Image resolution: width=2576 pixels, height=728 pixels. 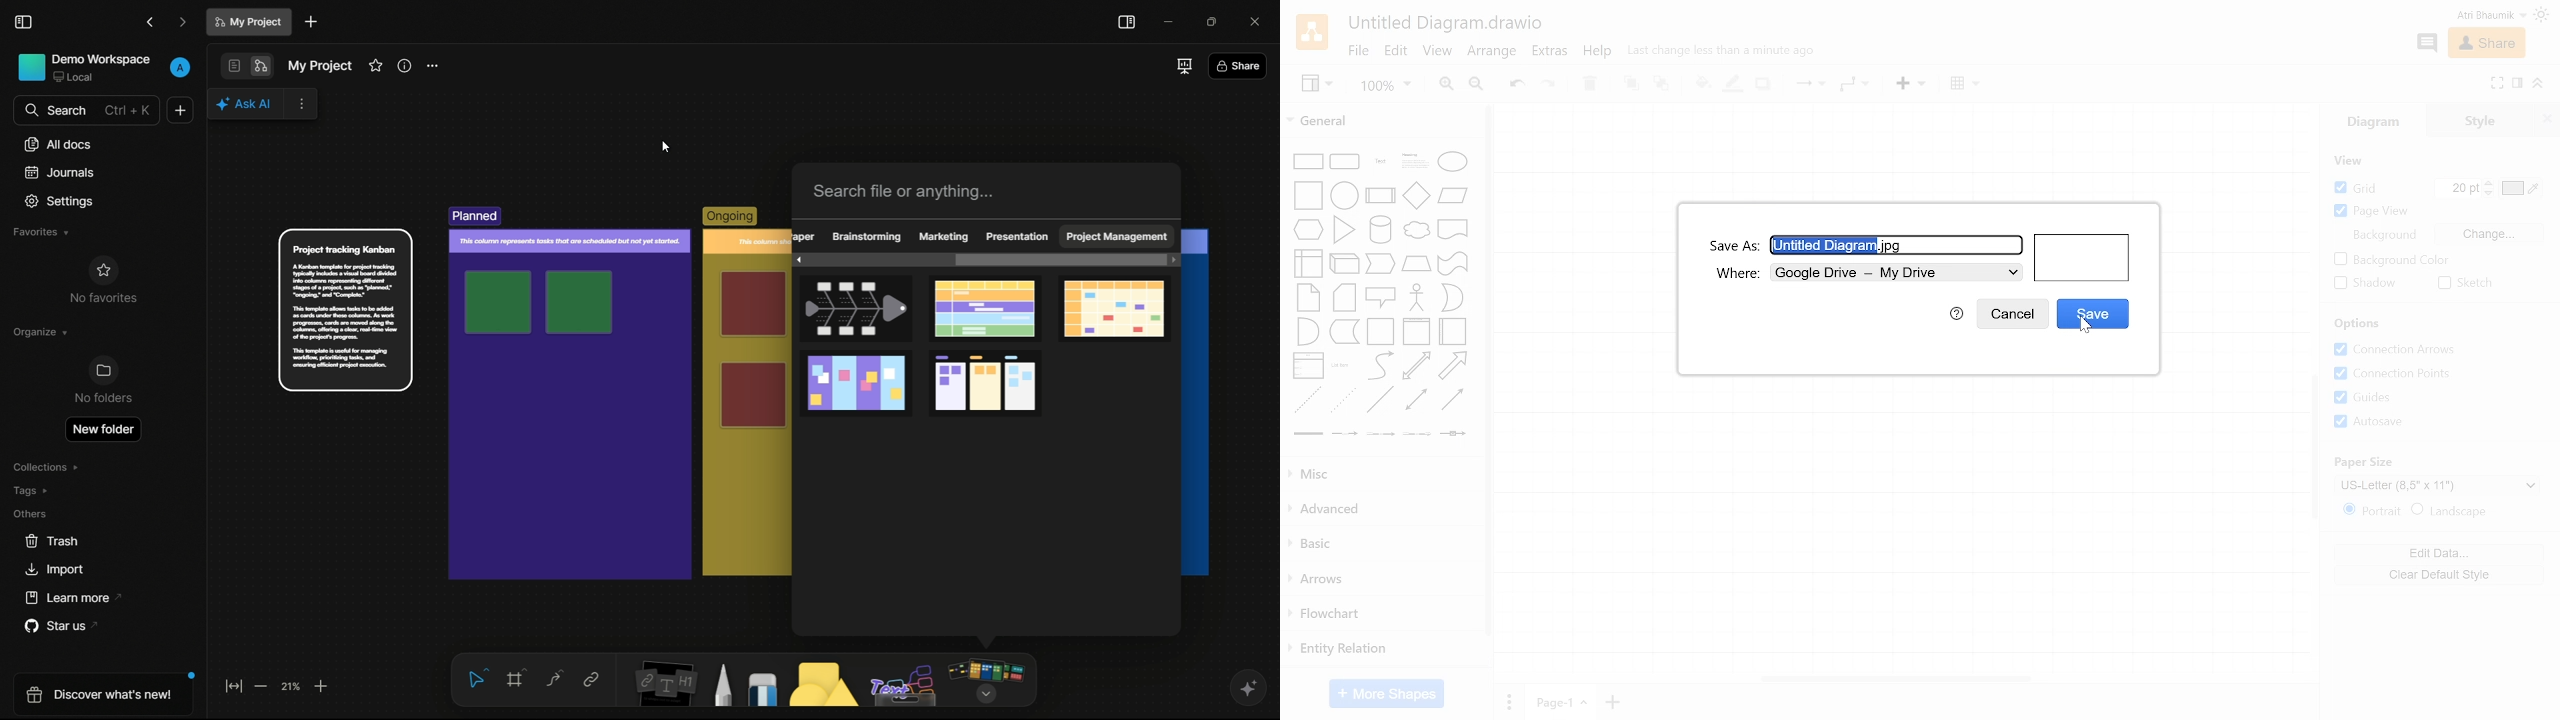 What do you see at coordinates (107, 693) in the screenshot?
I see `discover what's new` at bounding box center [107, 693].